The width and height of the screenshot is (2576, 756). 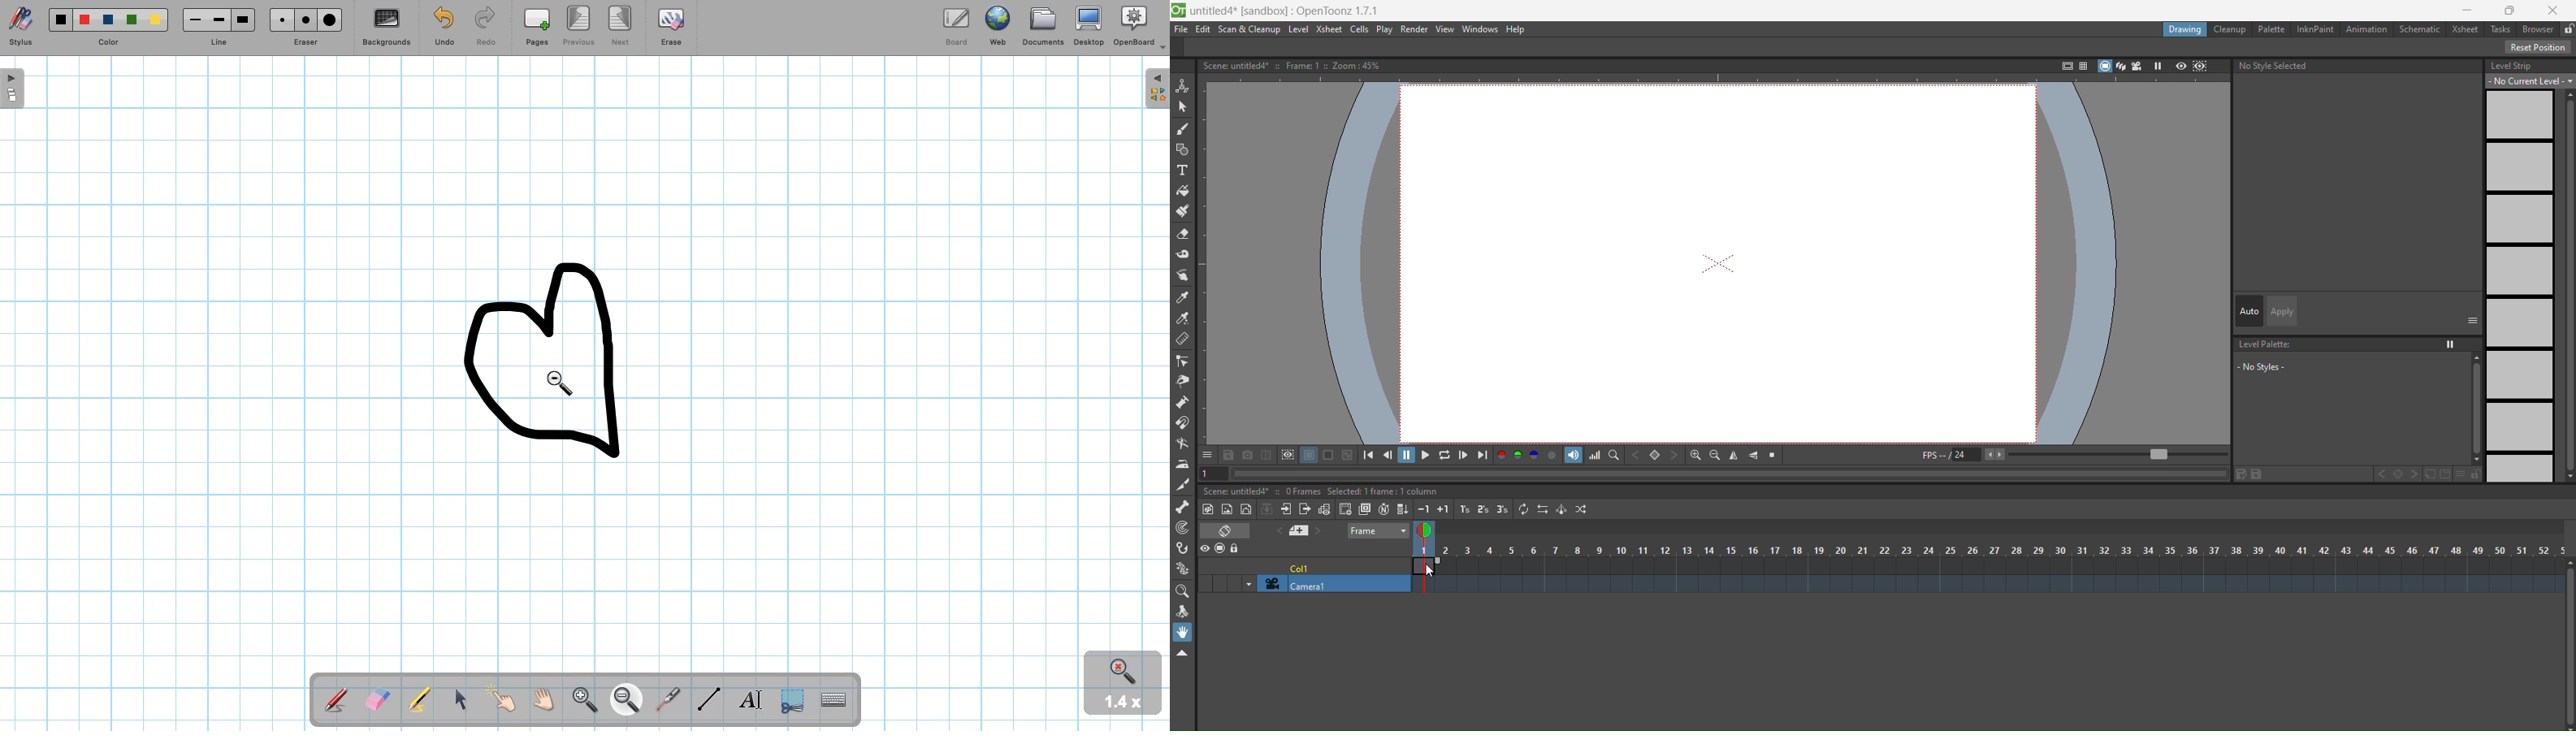 What do you see at coordinates (556, 357) in the screenshot?
I see `drawing` at bounding box center [556, 357].